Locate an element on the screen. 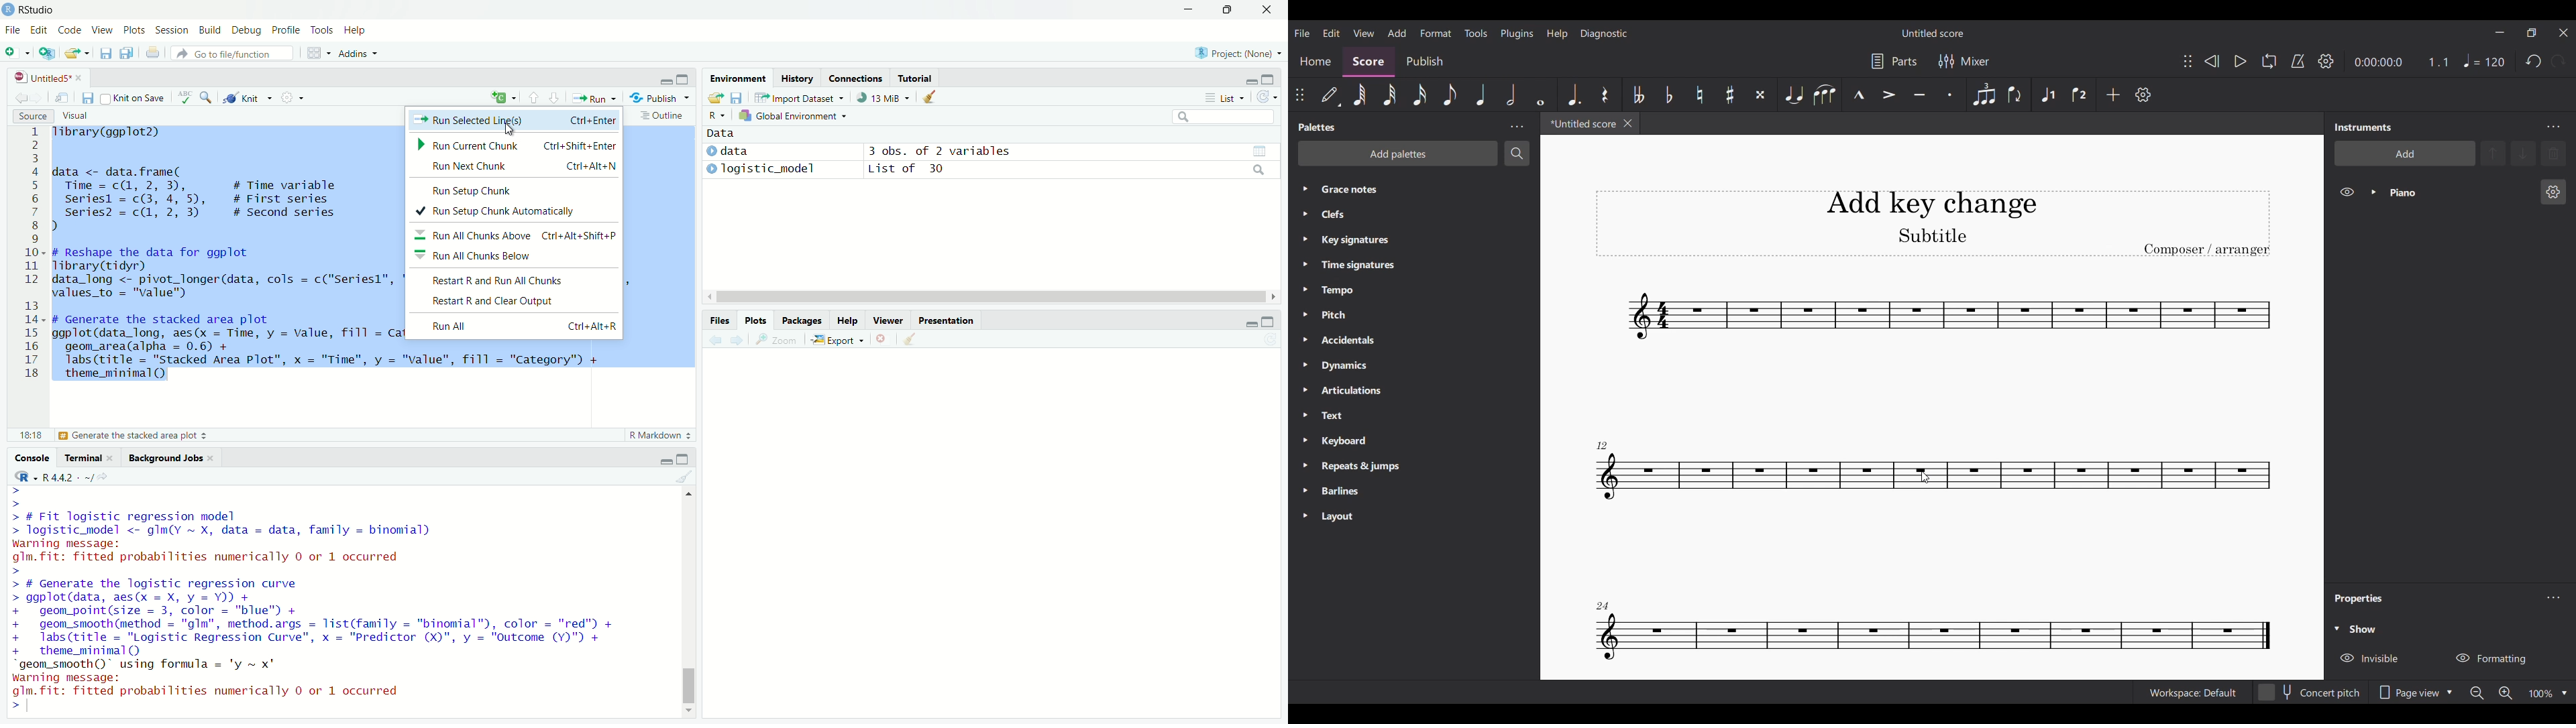 The height and width of the screenshot is (728, 2576). Move up is located at coordinates (2493, 154).